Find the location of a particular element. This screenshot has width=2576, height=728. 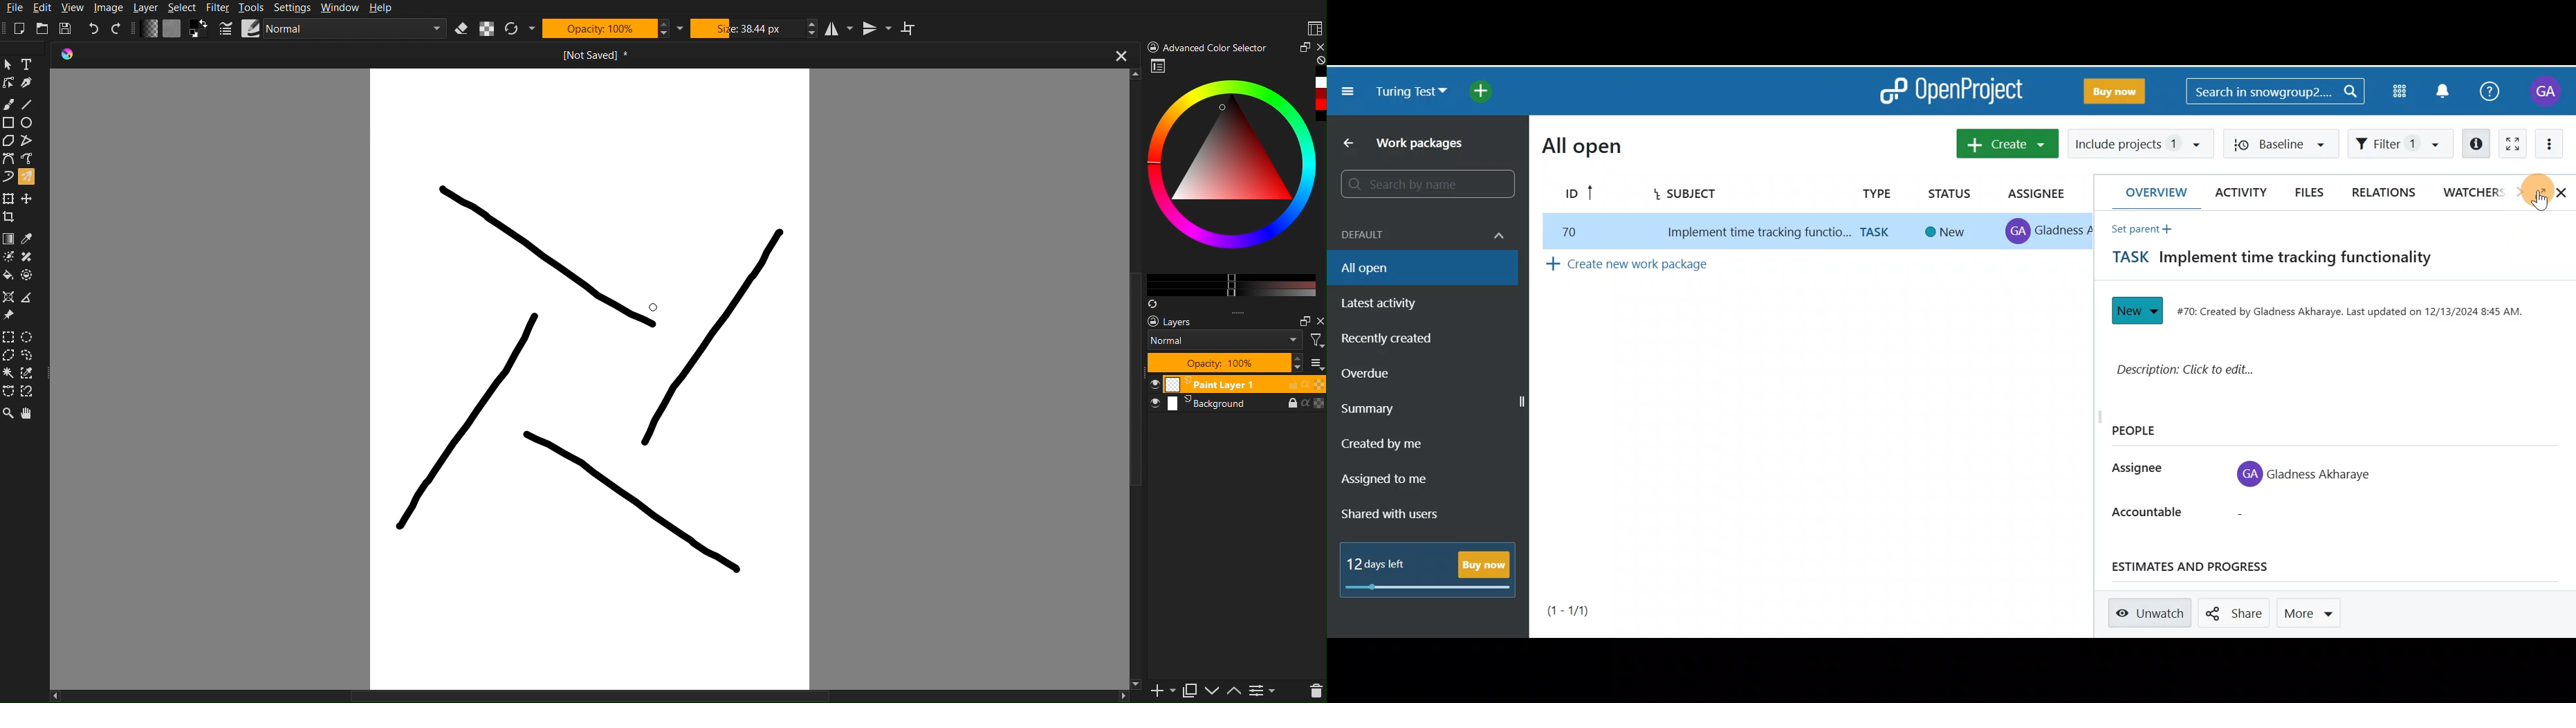

All open is located at coordinates (1413, 267).